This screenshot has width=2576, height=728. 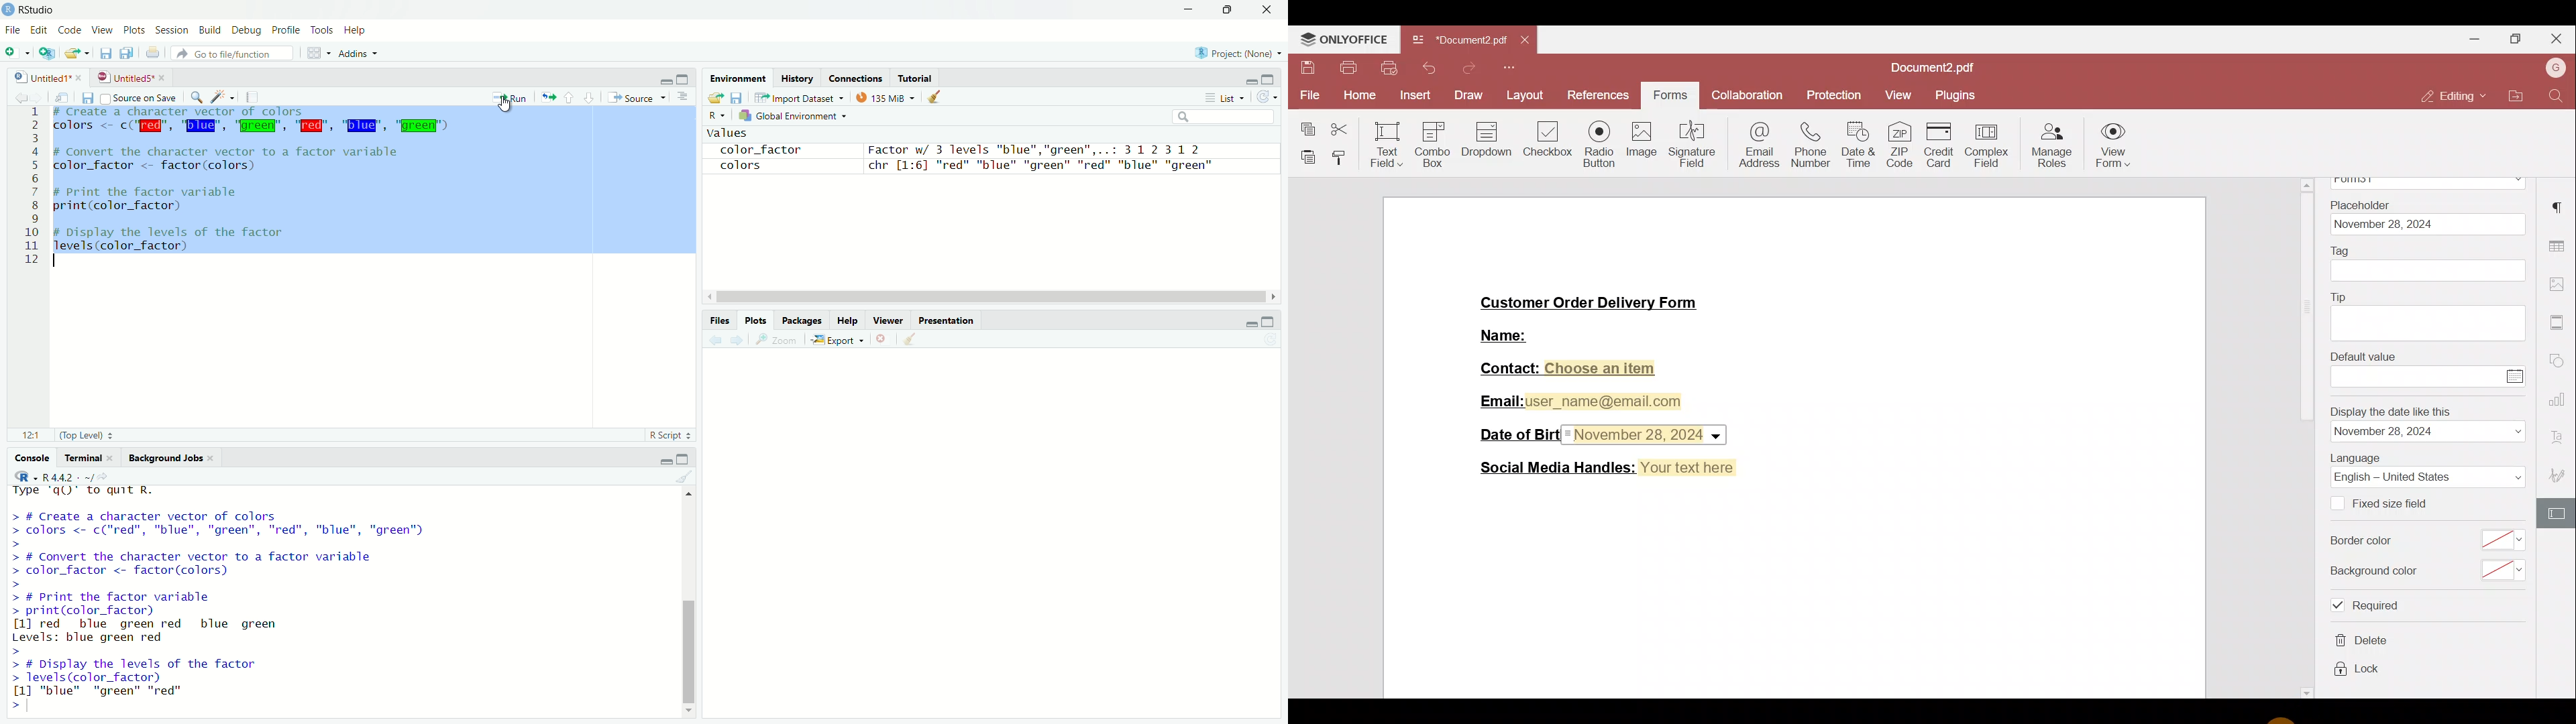 What do you see at coordinates (682, 97) in the screenshot?
I see `hide document outline` at bounding box center [682, 97].